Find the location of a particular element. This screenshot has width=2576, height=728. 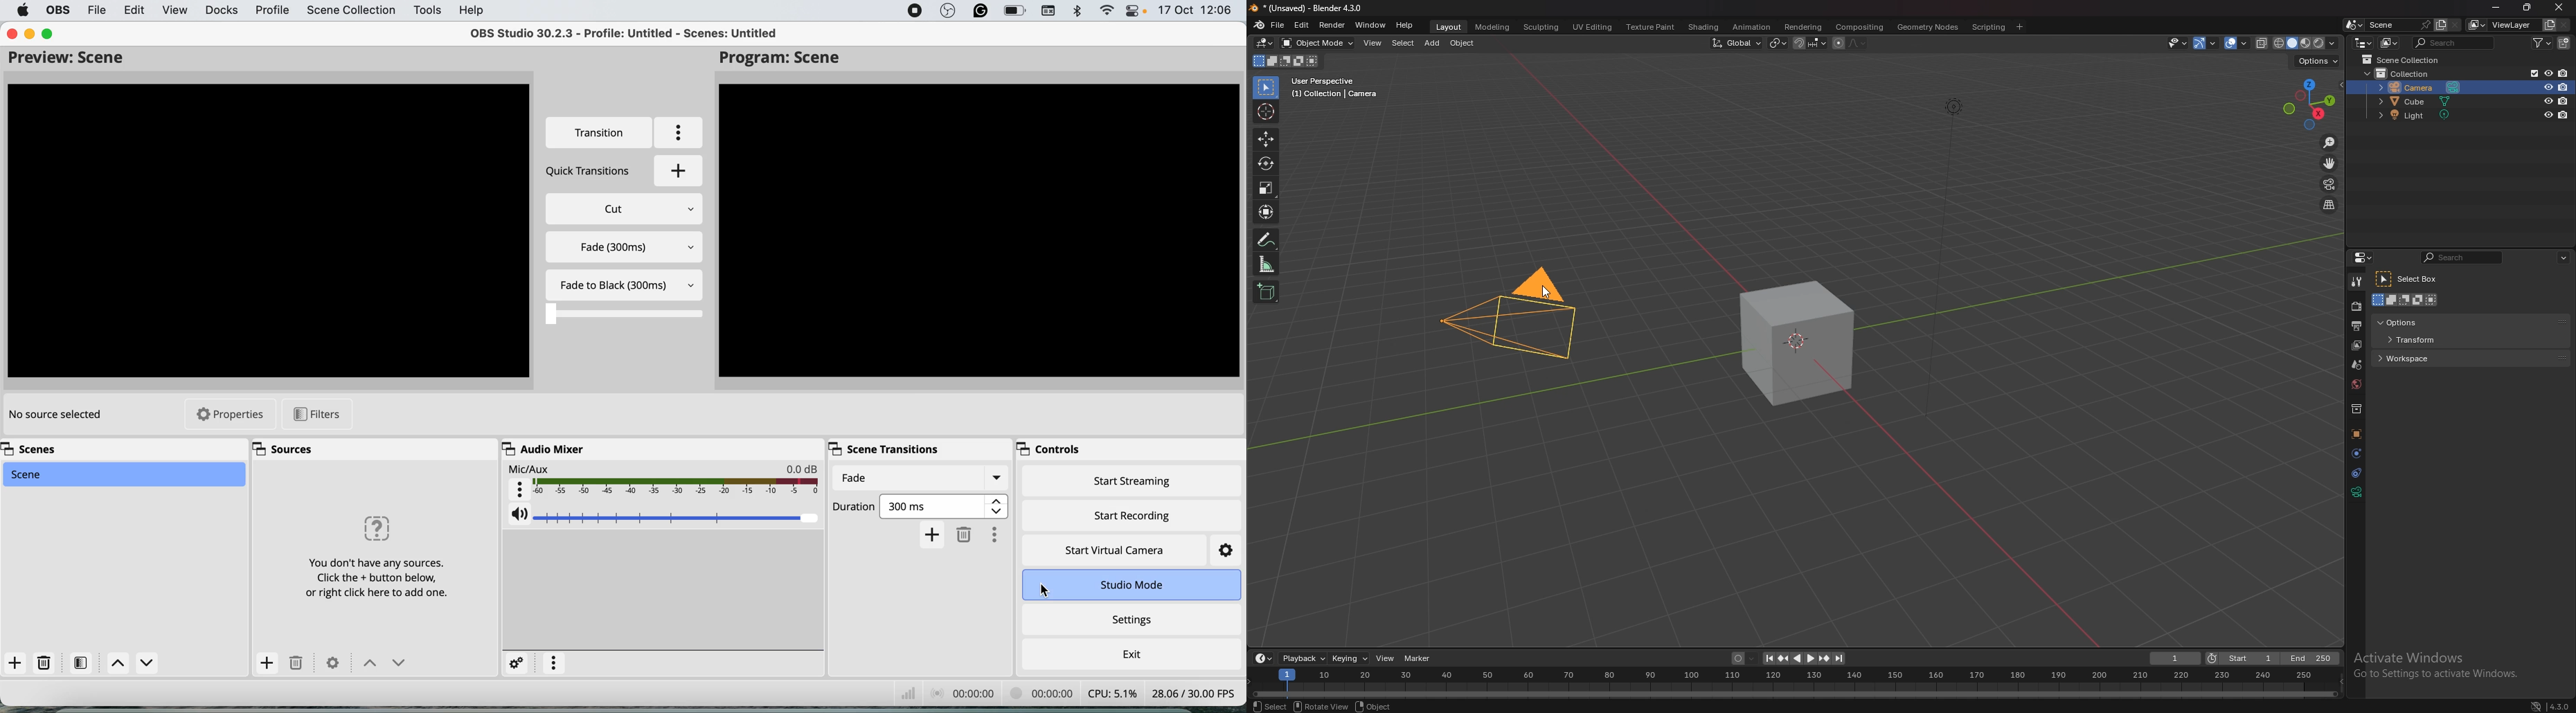

audio recording timestamp is located at coordinates (960, 694).